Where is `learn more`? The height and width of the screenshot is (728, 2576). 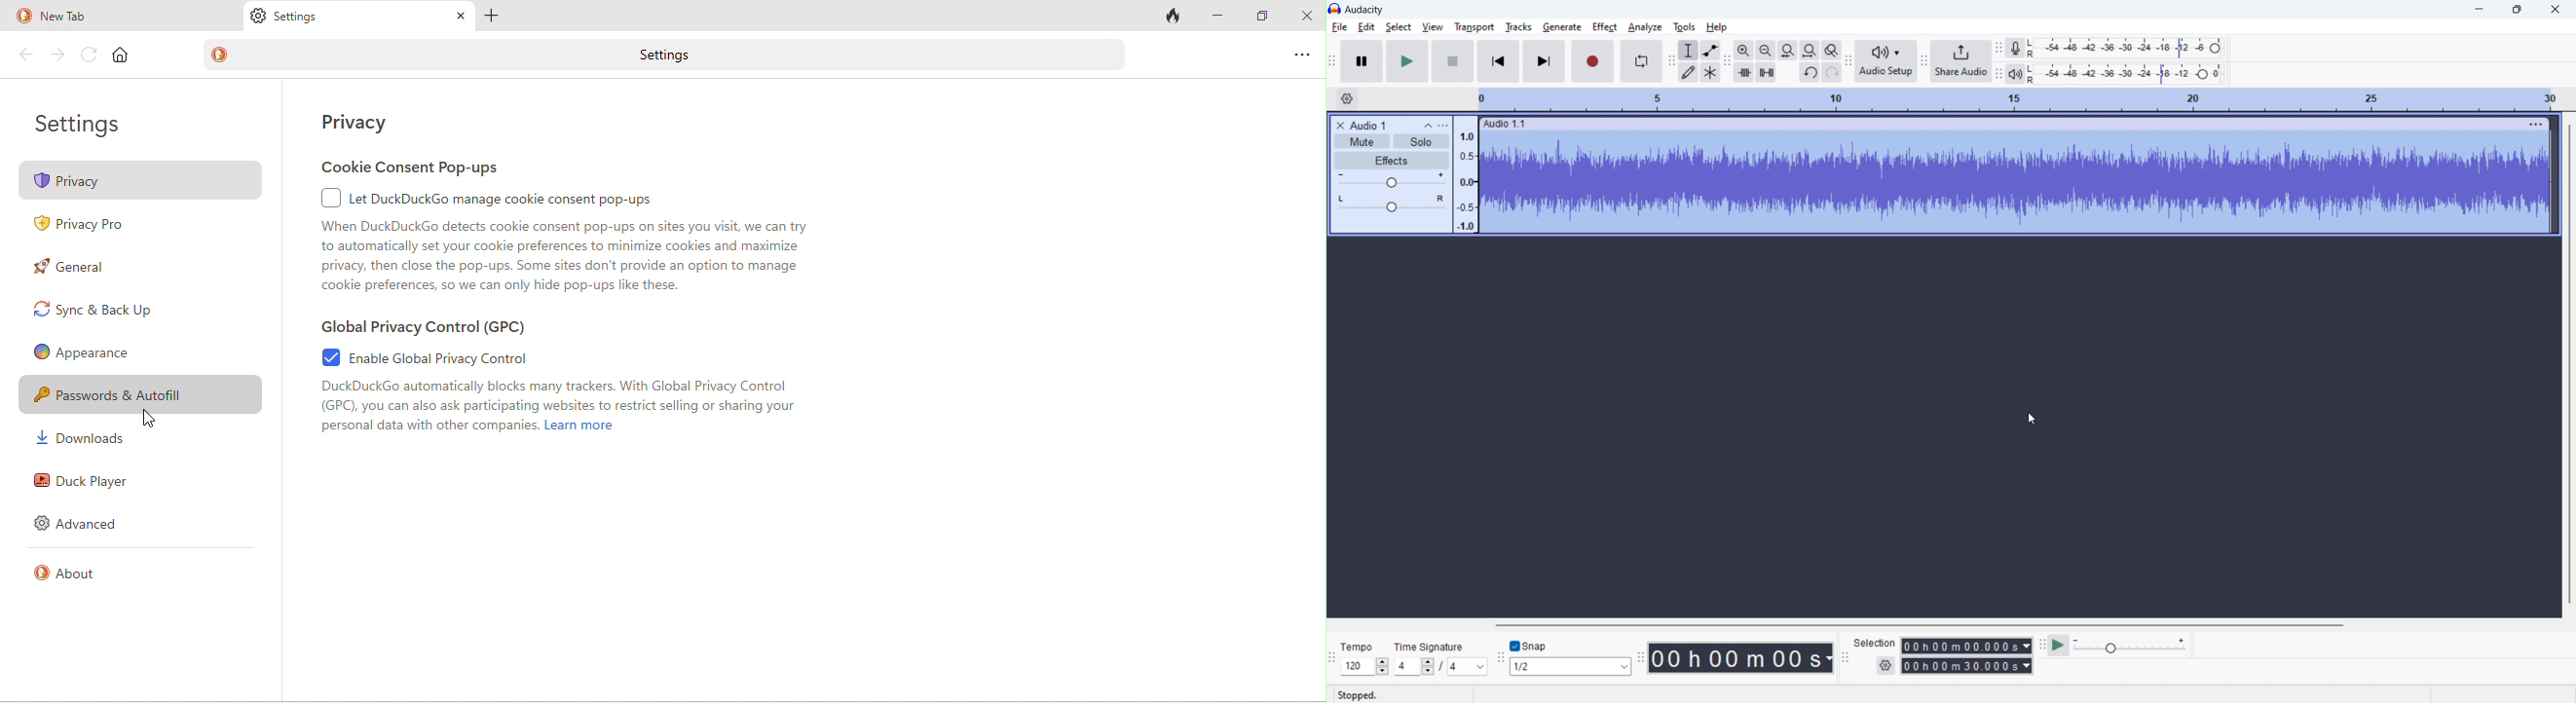
learn more is located at coordinates (582, 427).